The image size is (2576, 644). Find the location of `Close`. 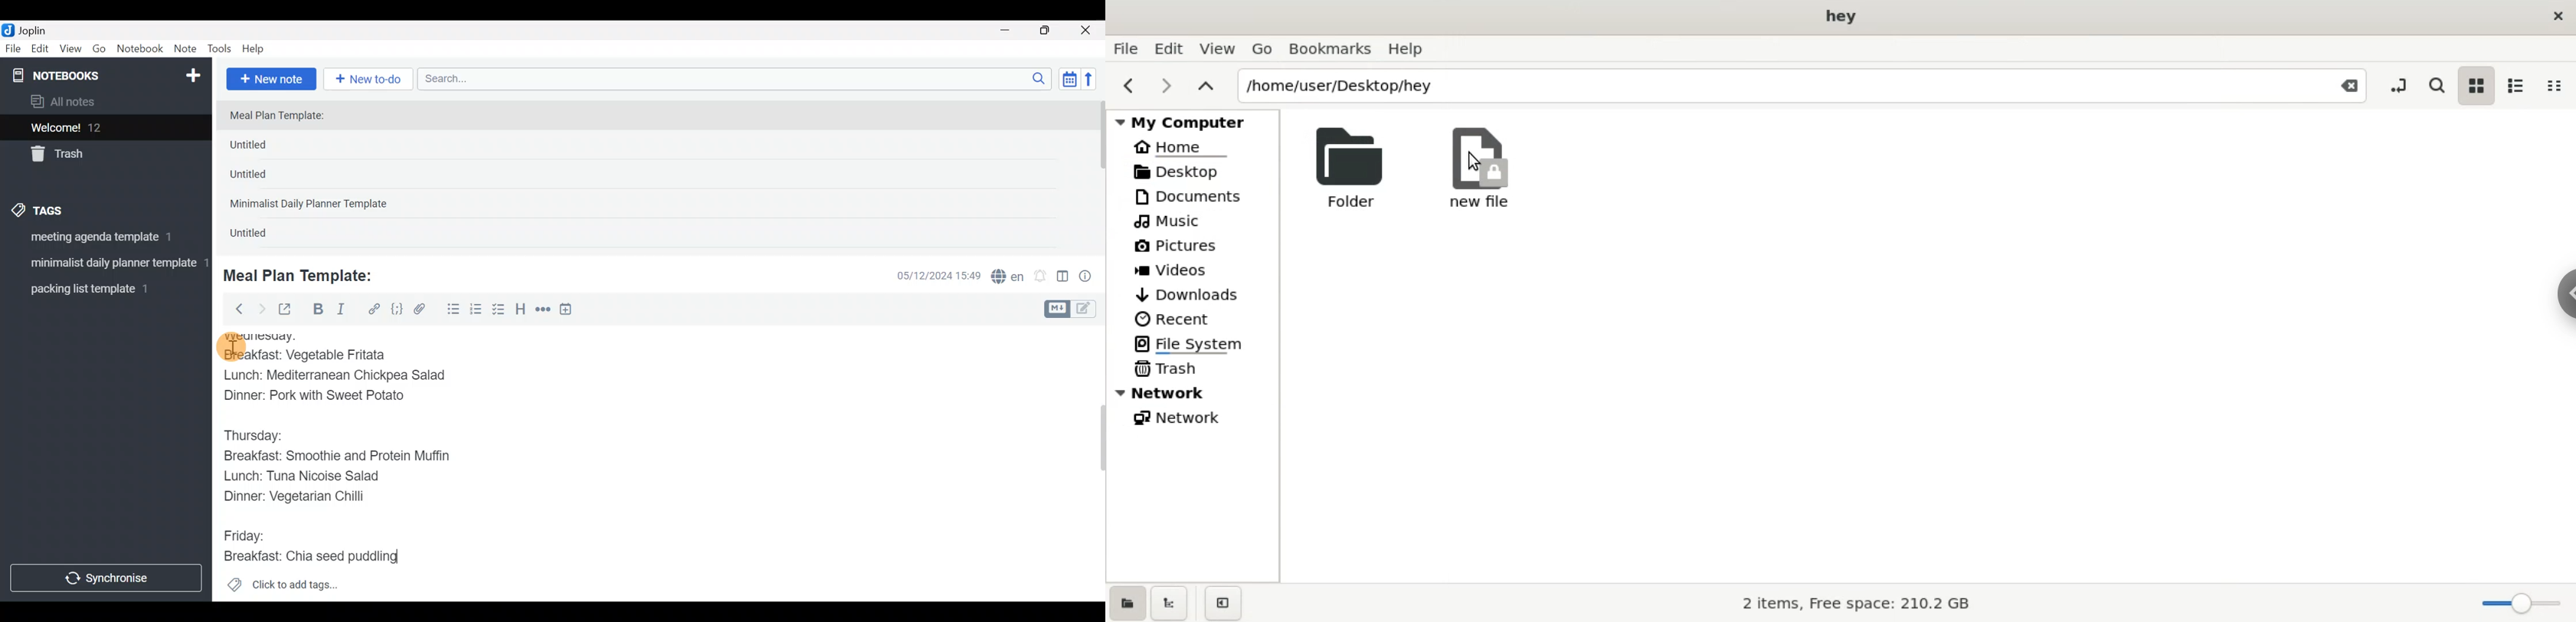

Close is located at coordinates (2348, 87).